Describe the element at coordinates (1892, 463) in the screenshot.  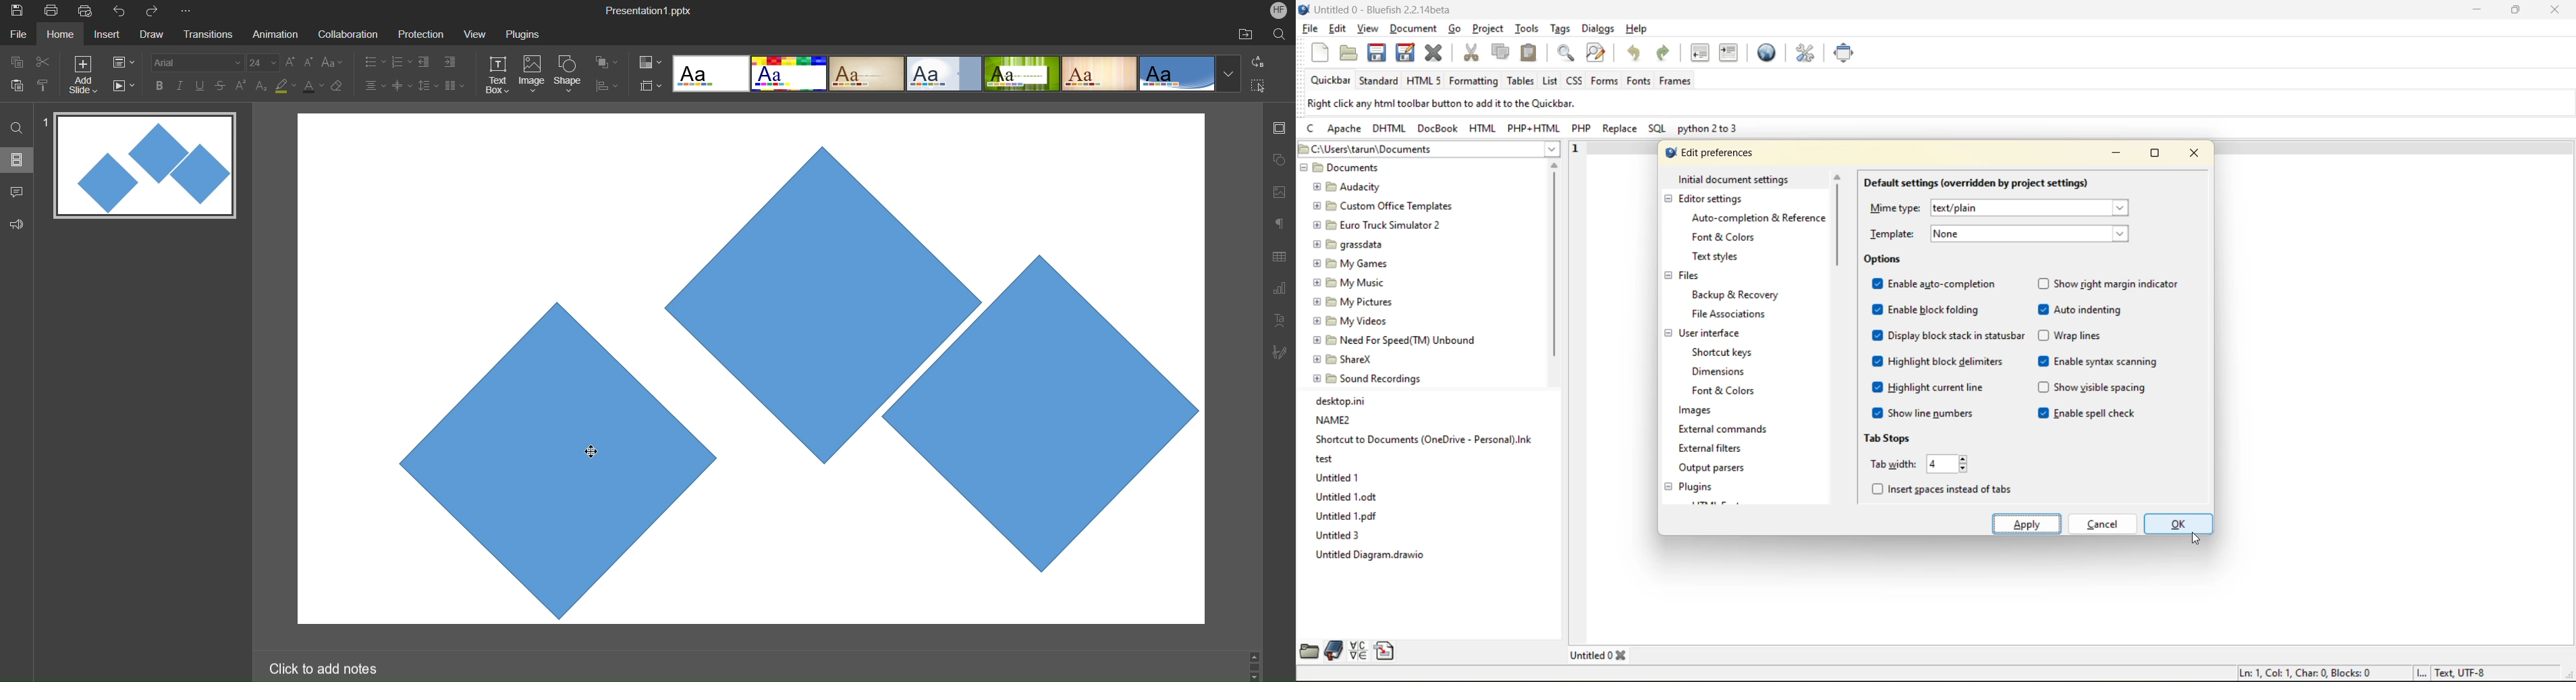
I see `tab width` at that location.